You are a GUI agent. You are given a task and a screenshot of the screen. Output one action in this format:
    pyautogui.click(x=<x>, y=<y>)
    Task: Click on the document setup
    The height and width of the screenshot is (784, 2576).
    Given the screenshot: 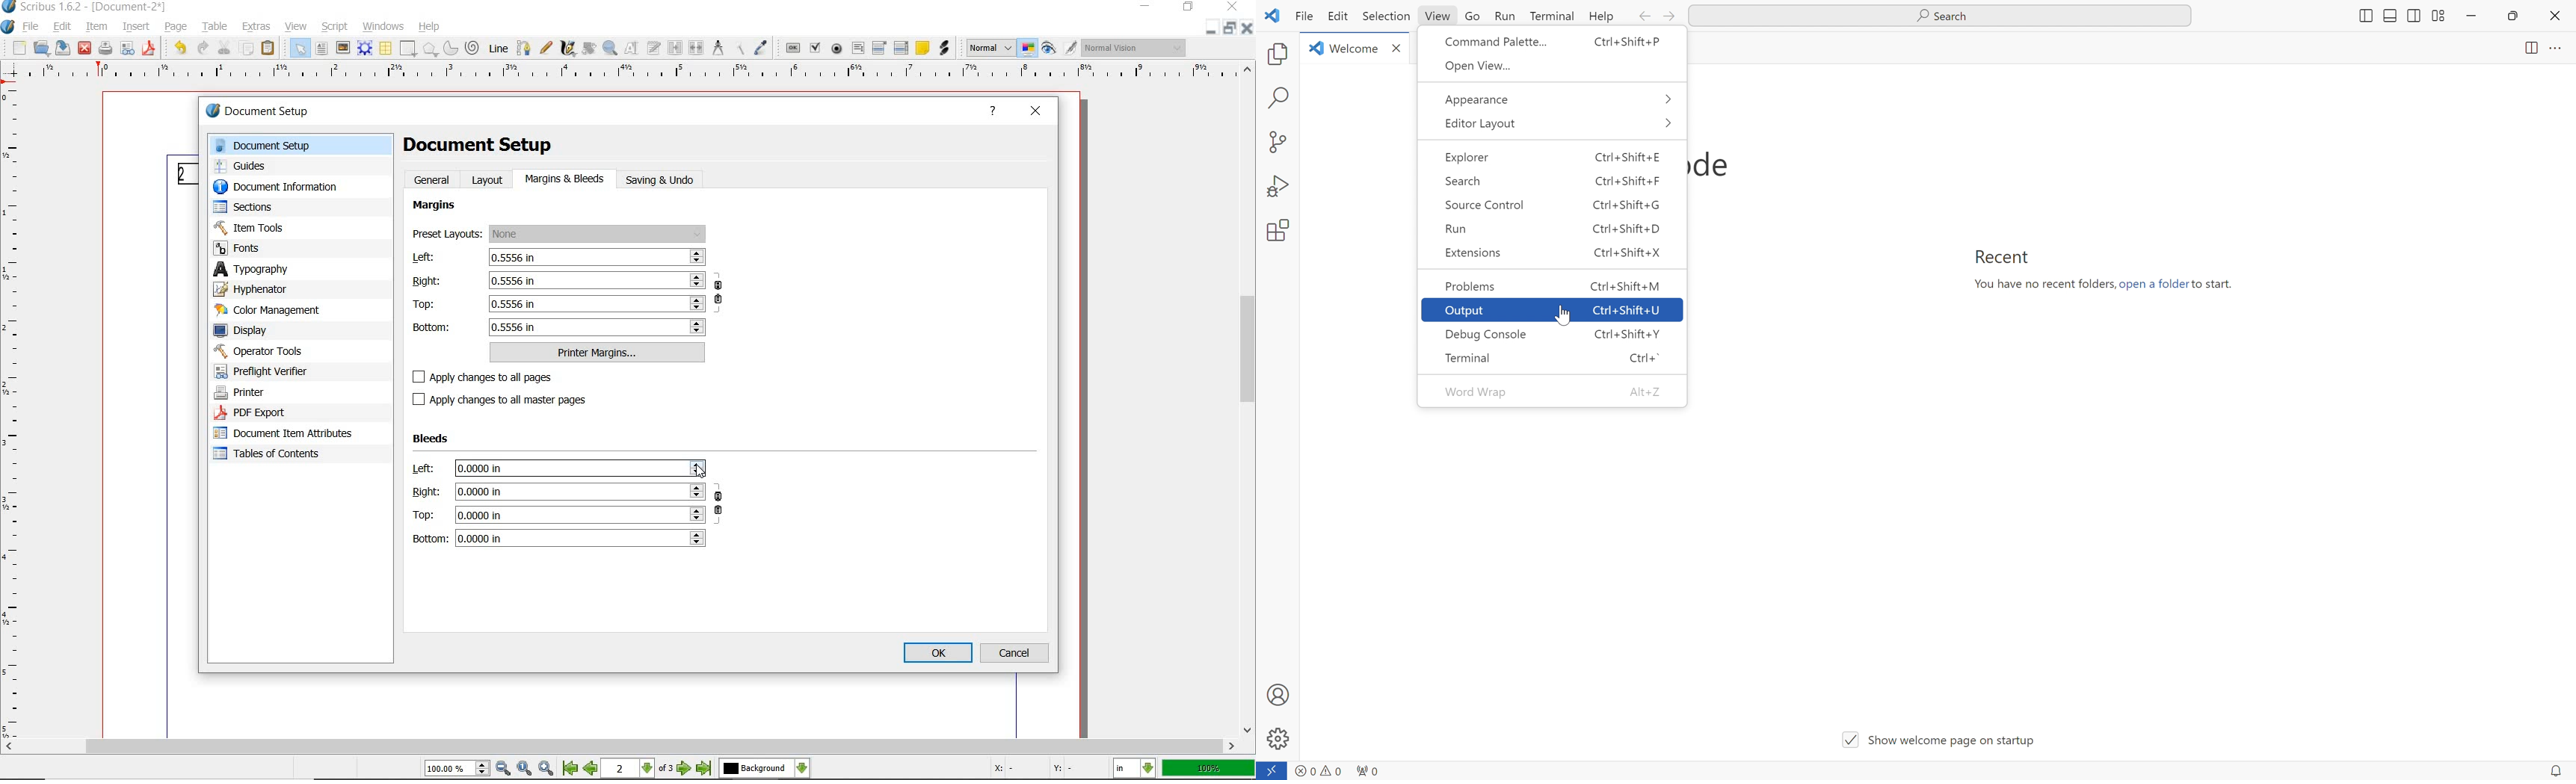 What is the action you would take?
    pyautogui.click(x=280, y=112)
    